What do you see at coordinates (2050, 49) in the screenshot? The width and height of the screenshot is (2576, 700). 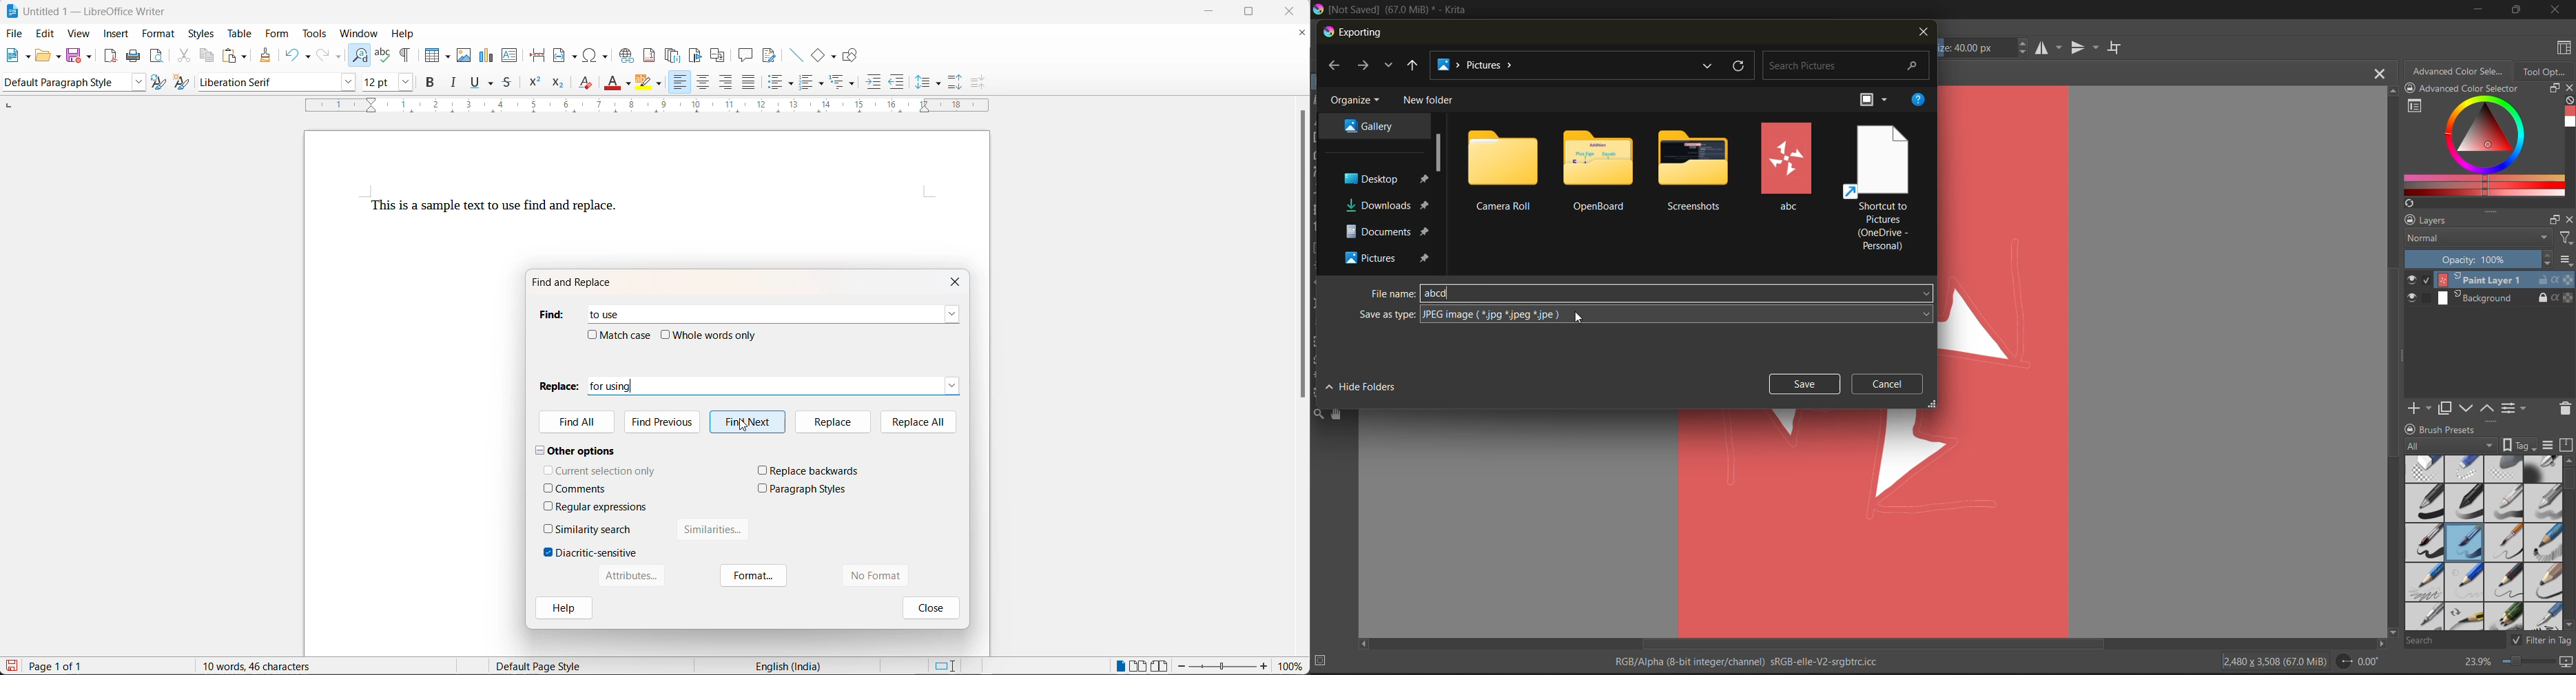 I see `horizontal mirror tool` at bounding box center [2050, 49].